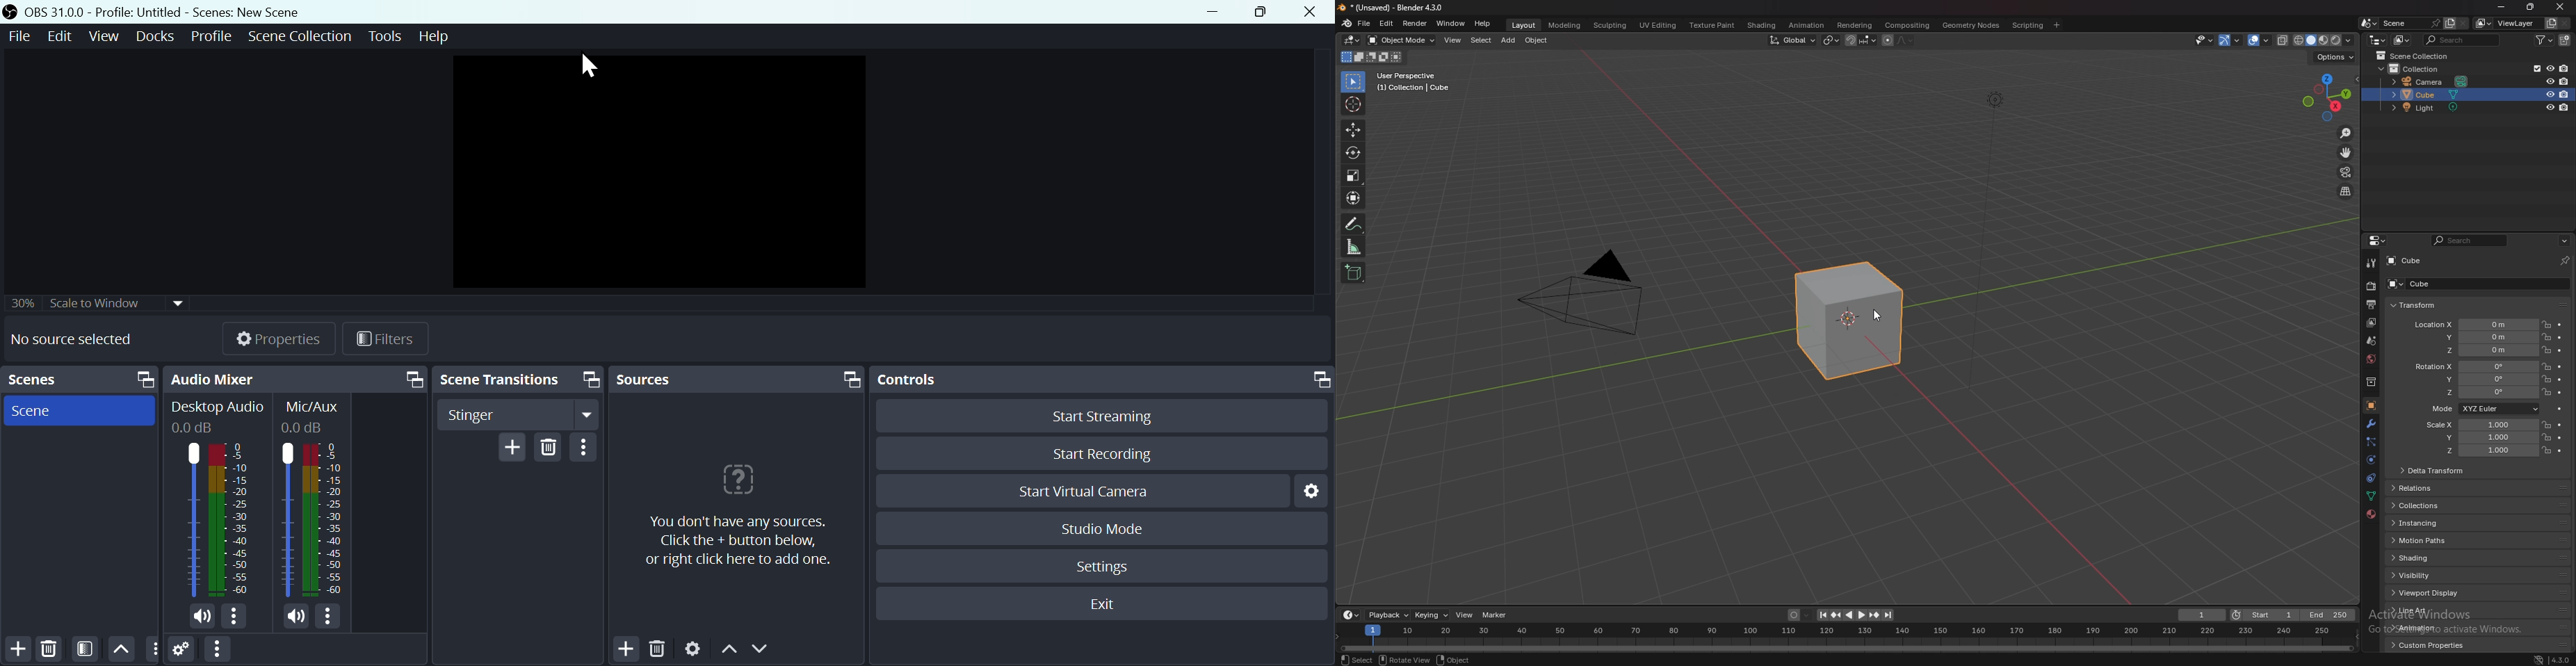  What do you see at coordinates (237, 617) in the screenshot?
I see `more options` at bounding box center [237, 617].